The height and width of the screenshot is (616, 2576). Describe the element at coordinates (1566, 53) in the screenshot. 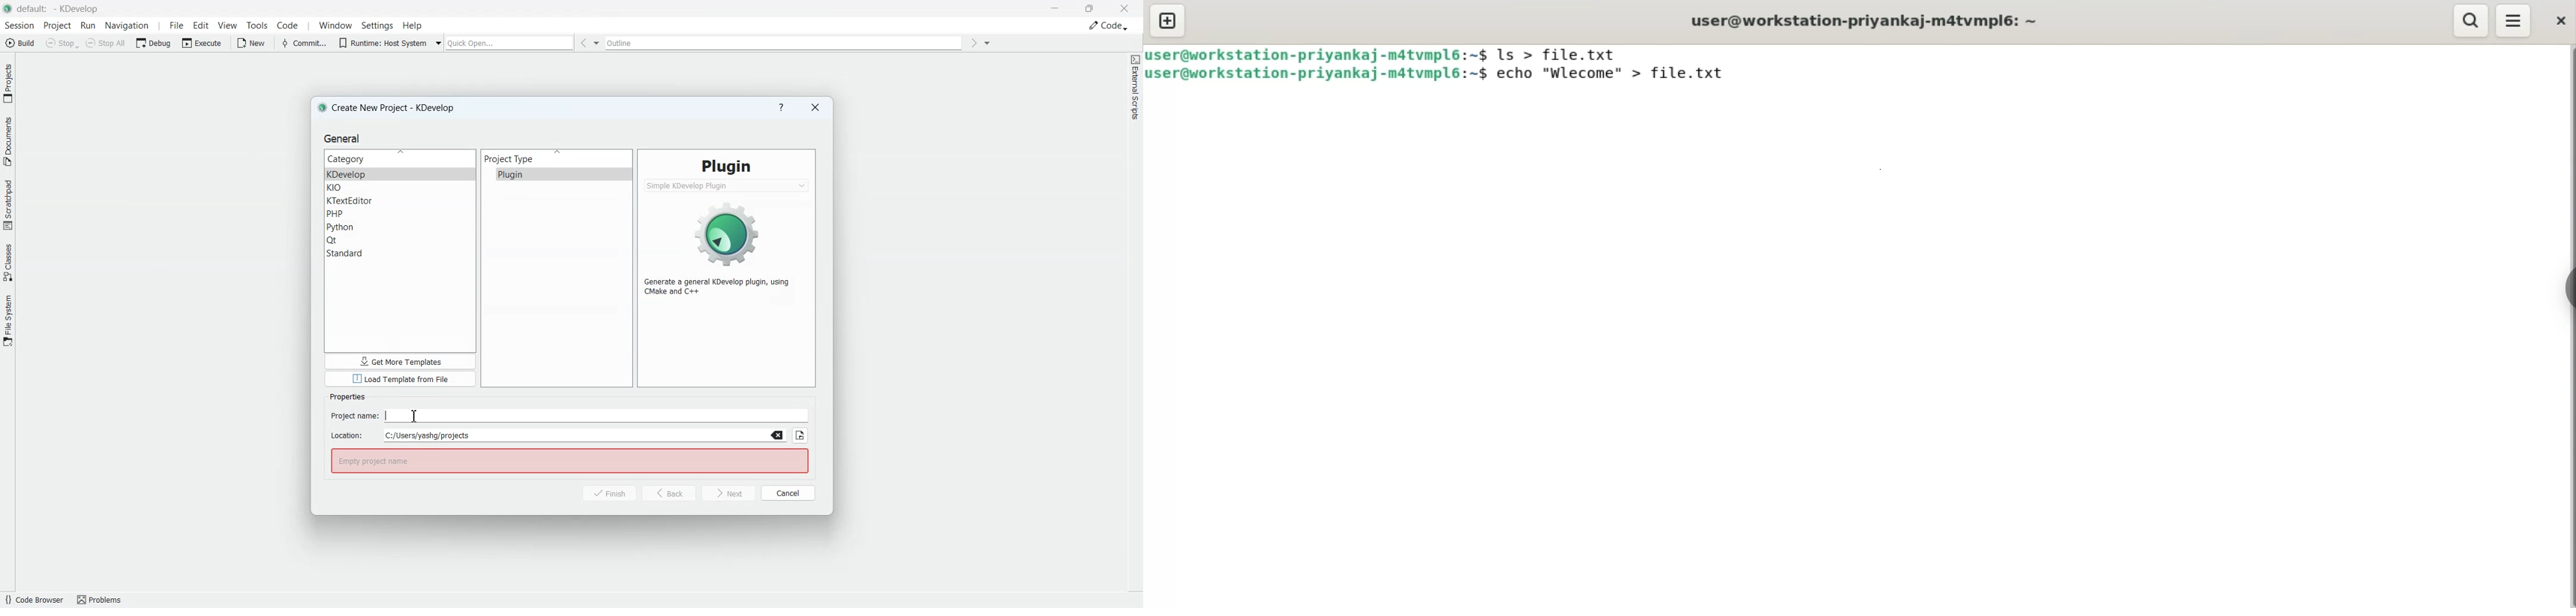

I see `ls > file.txt` at that location.